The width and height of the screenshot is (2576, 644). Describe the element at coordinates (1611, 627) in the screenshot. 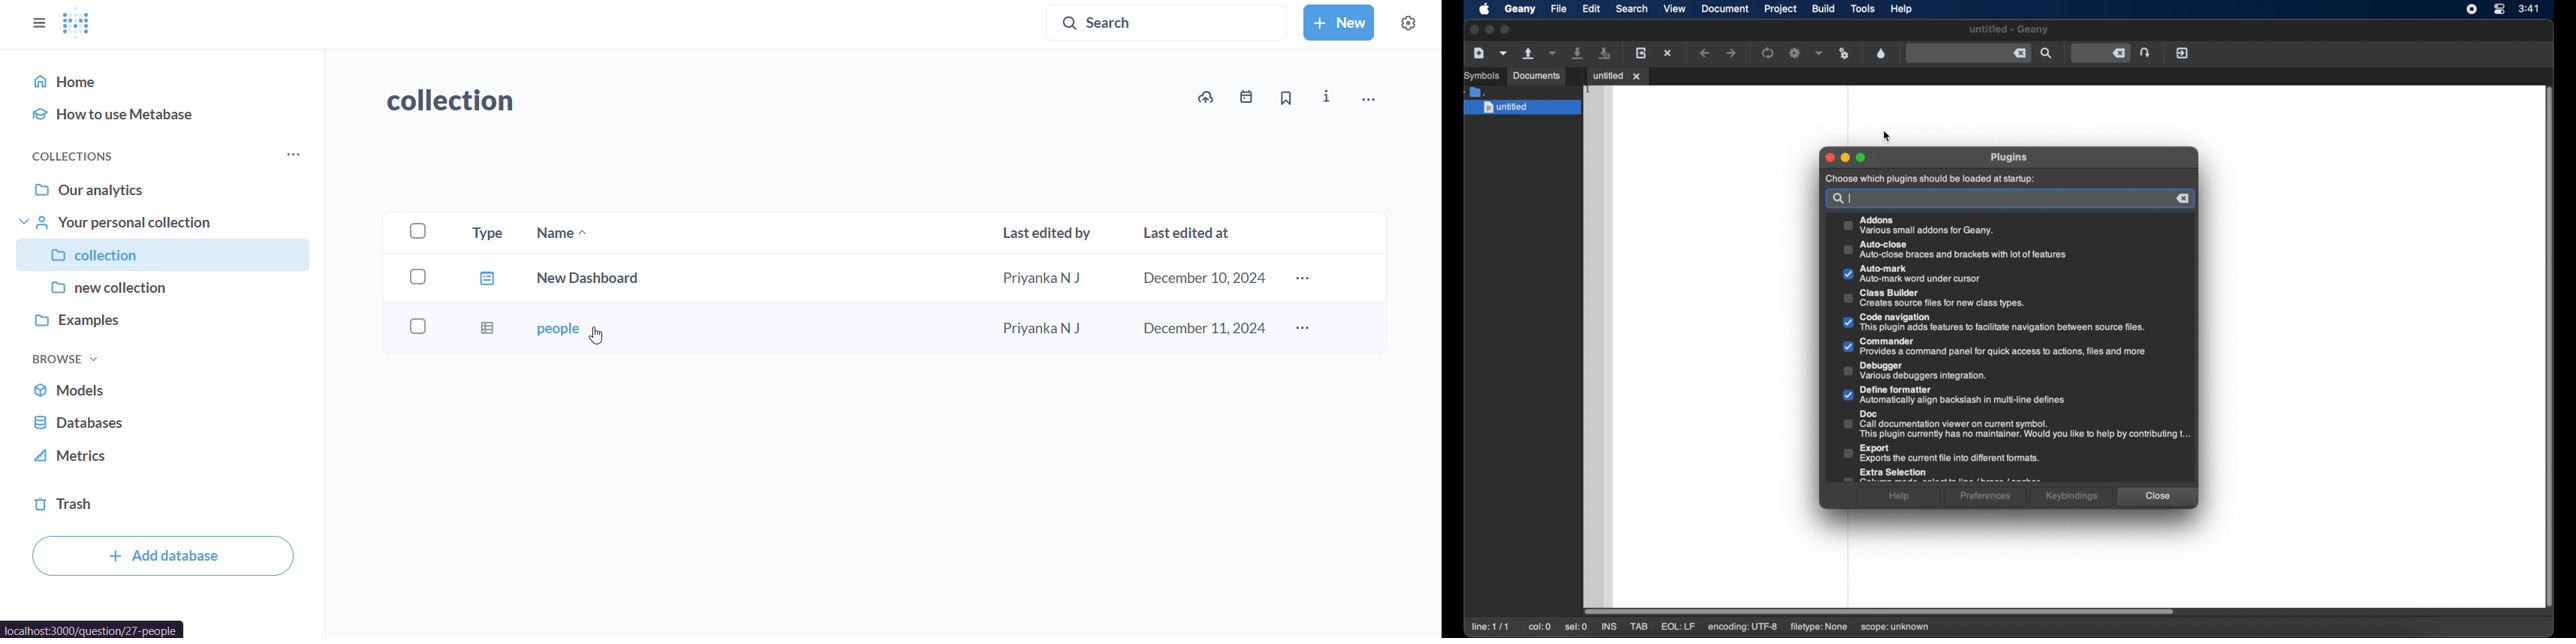

I see `ins` at that location.